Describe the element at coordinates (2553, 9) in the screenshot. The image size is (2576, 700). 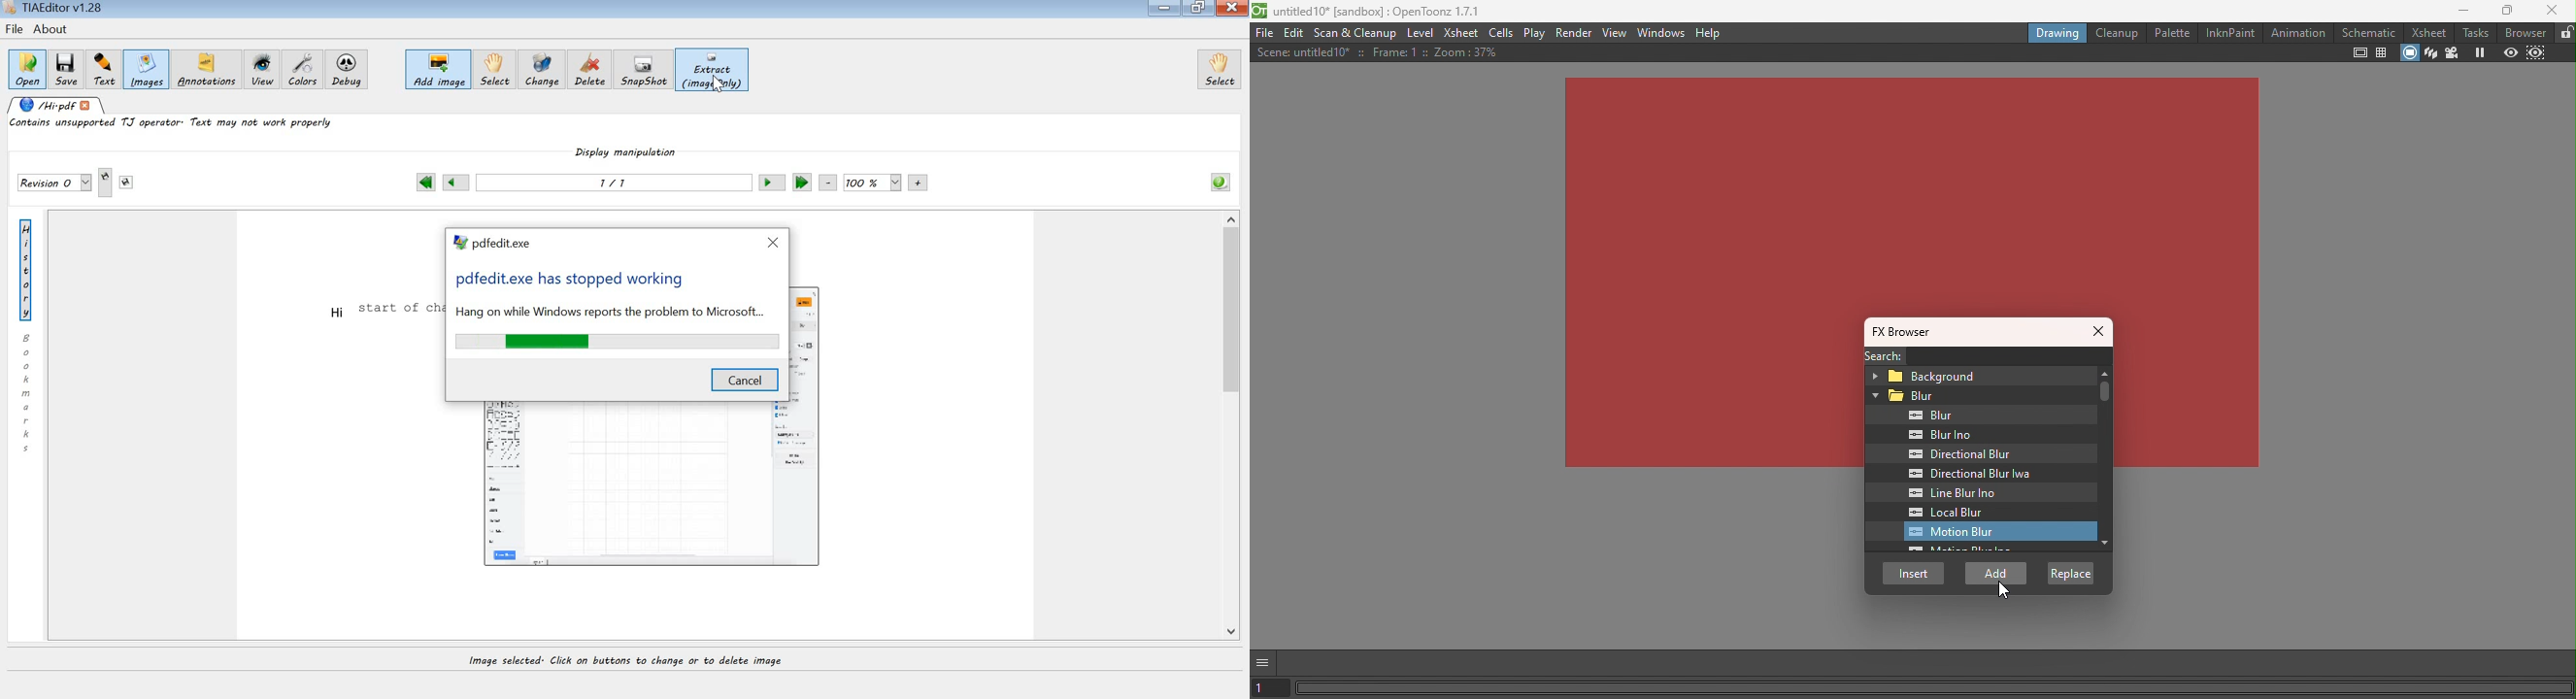
I see `close` at that location.